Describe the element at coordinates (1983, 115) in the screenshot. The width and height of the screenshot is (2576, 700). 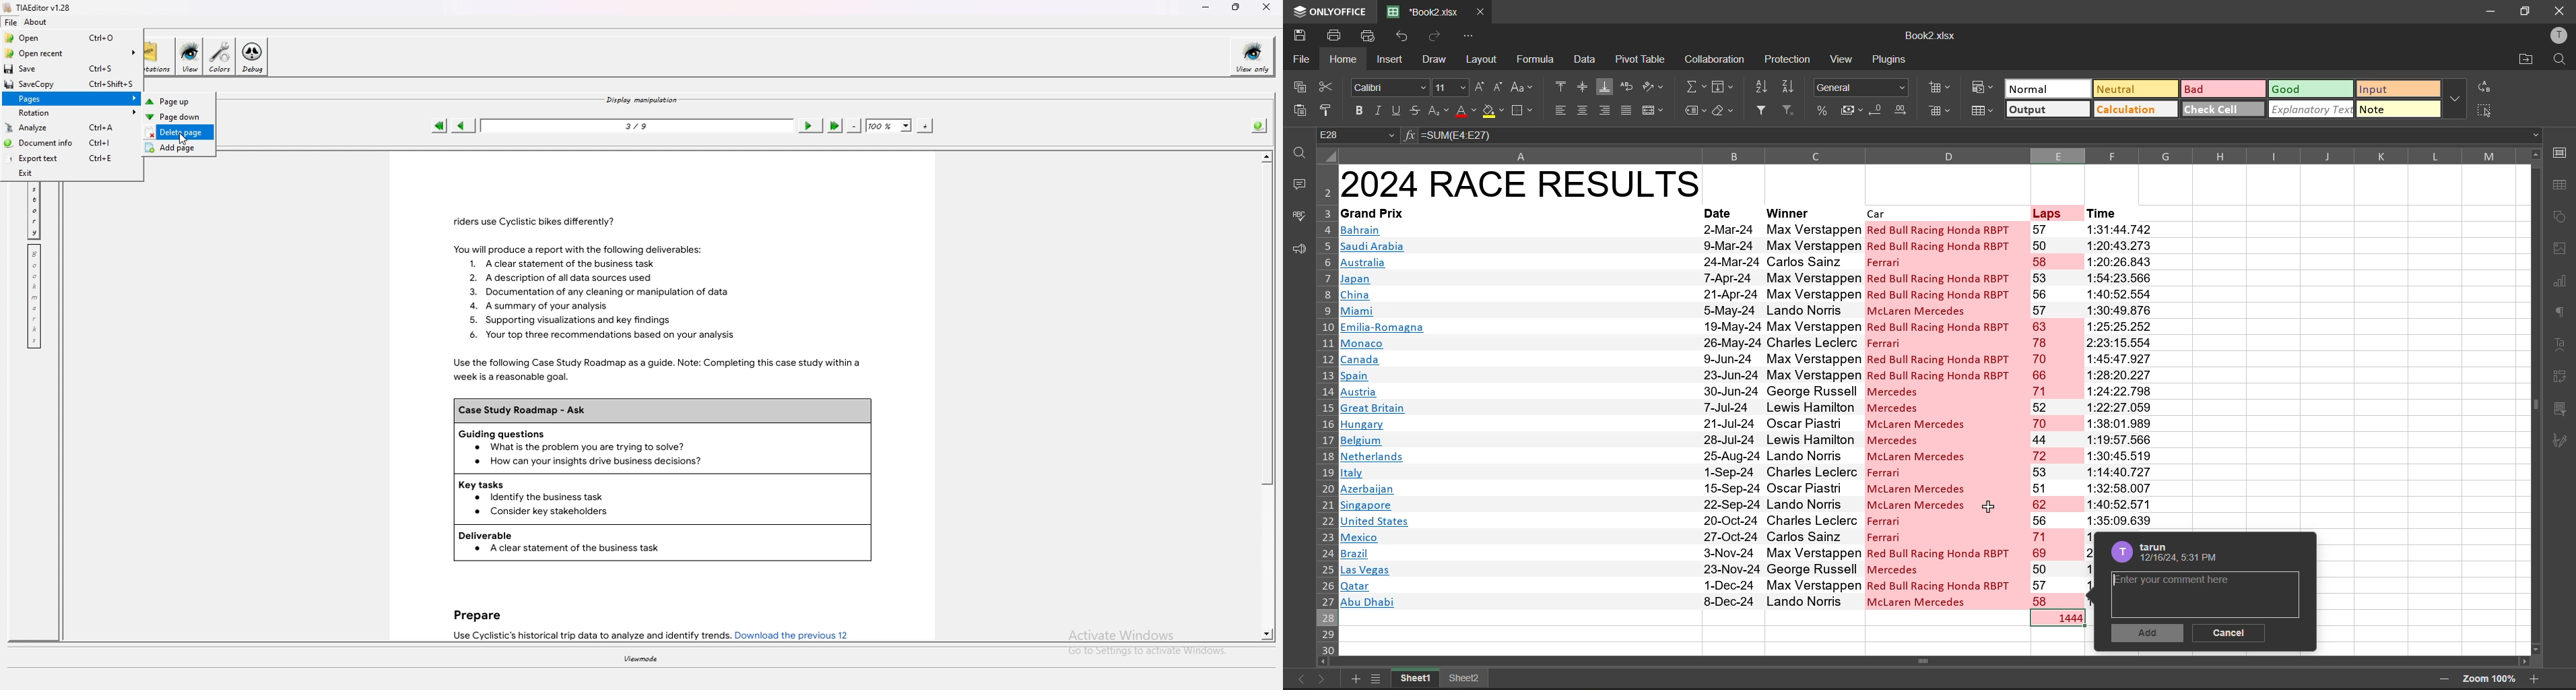
I see `format as table` at that location.